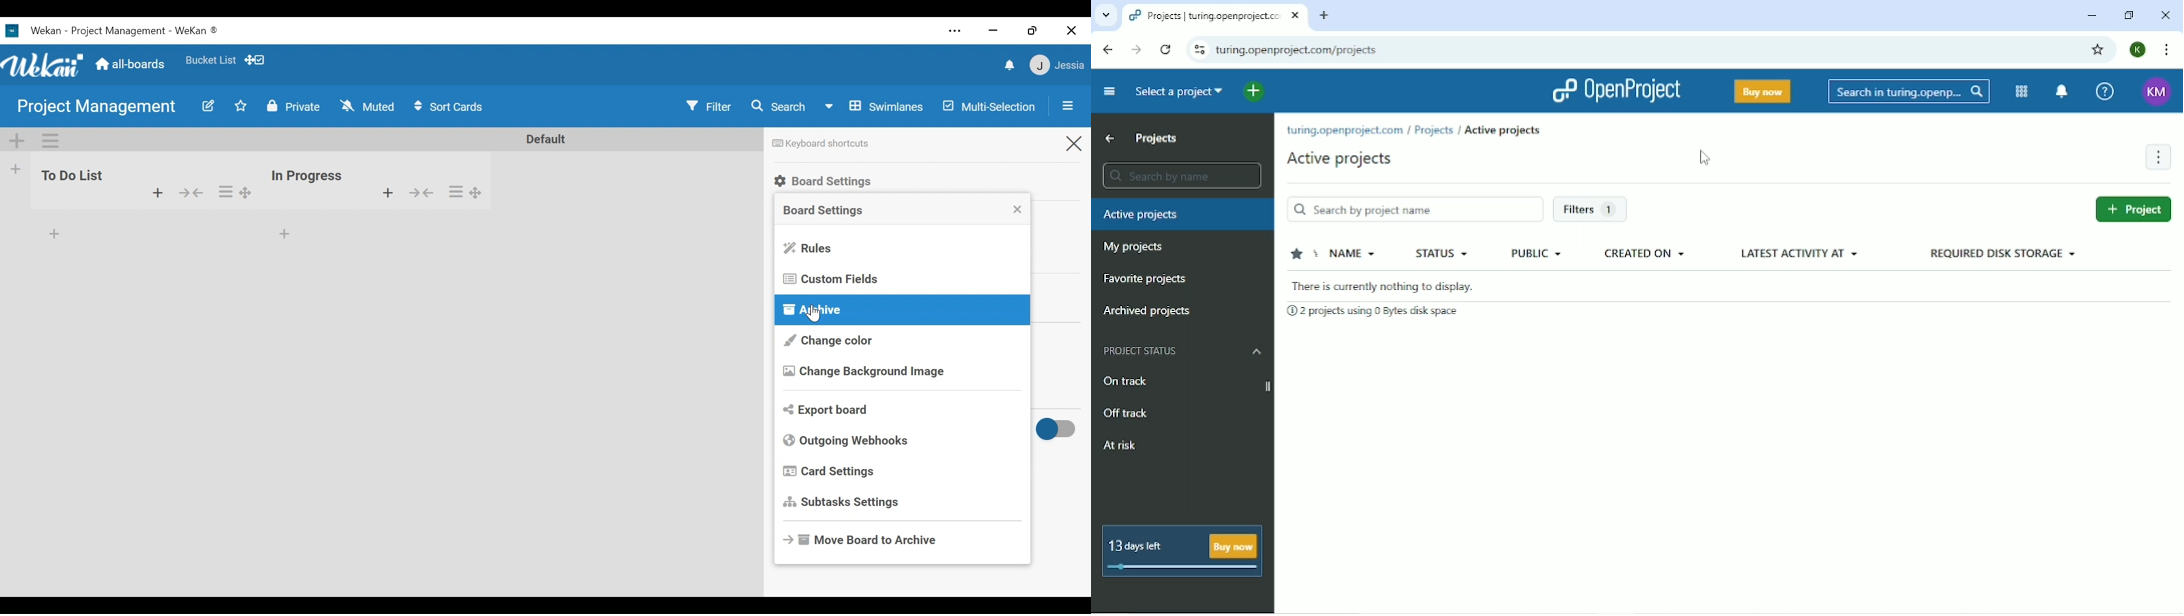 The height and width of the screenshot is (616, 2184). Describe the element at coordinates (73, 182) in the screenshot. I see `to do list` at that location.